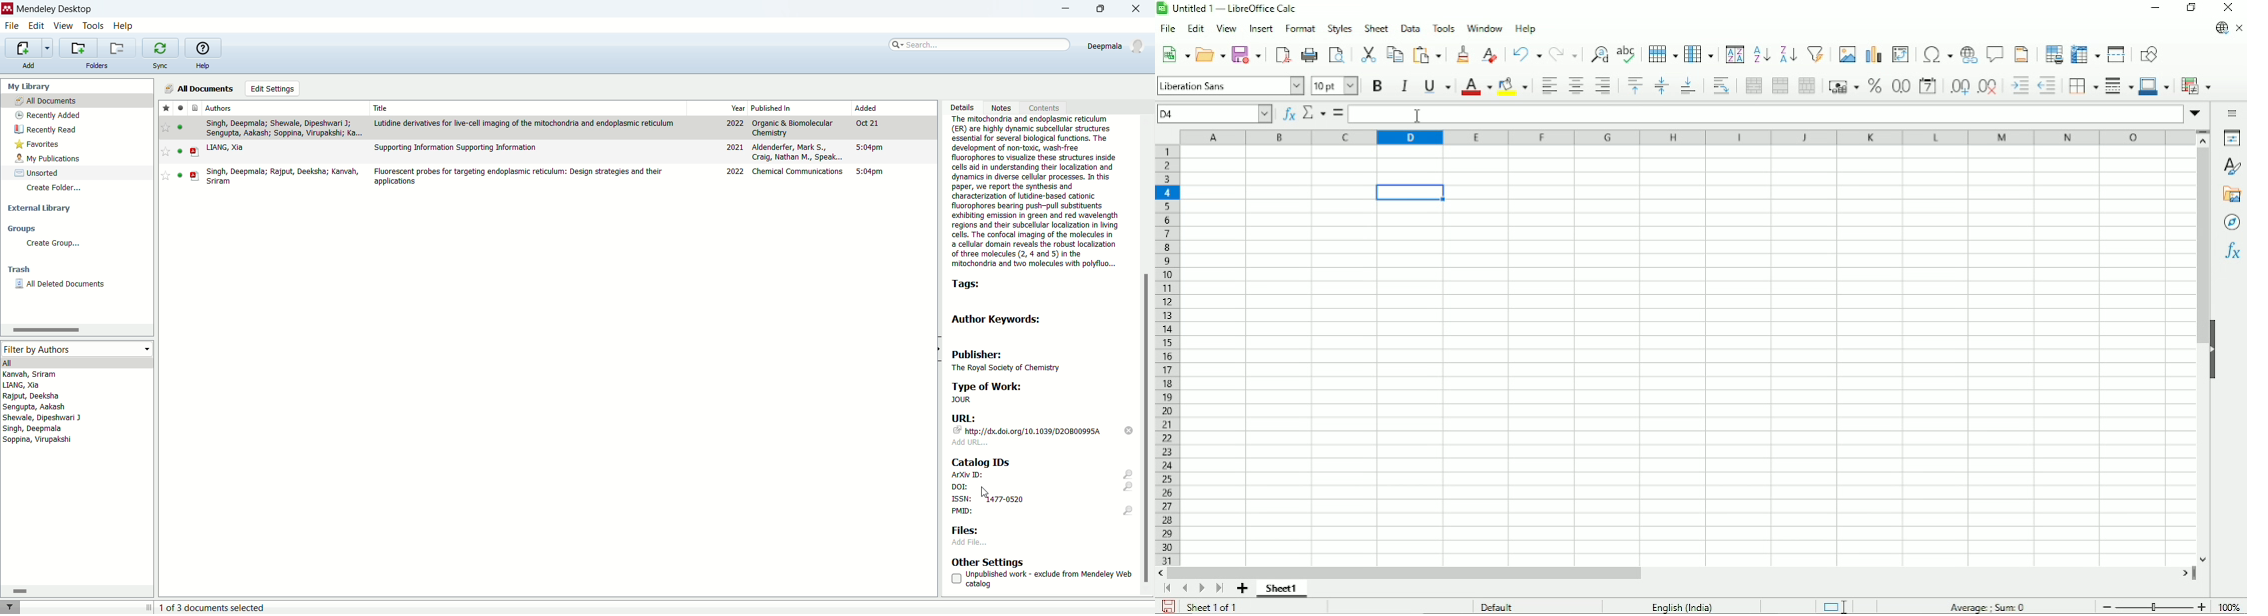 This screenshot has height=616, width=2268. What do you see at coordinates (180, 175) in the screenshot?
I see `unread` at bounding box center [180, 175].